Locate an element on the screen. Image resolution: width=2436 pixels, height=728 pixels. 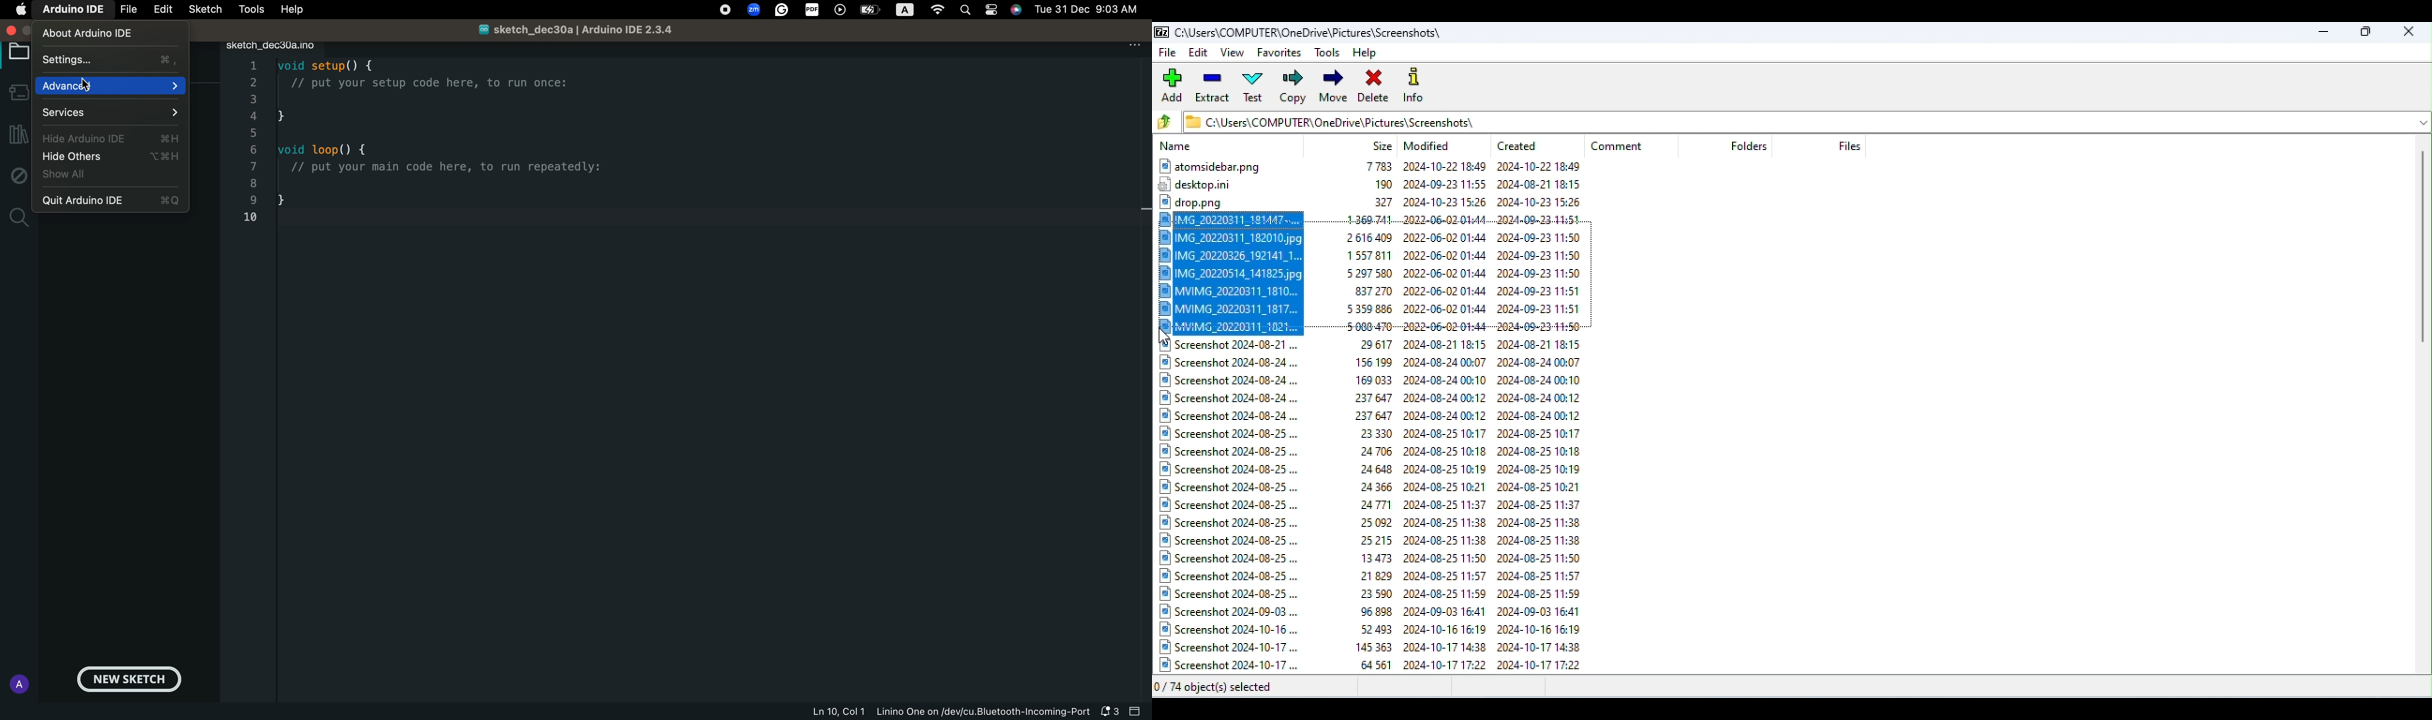
Switch is located at coordinates (992, 10).